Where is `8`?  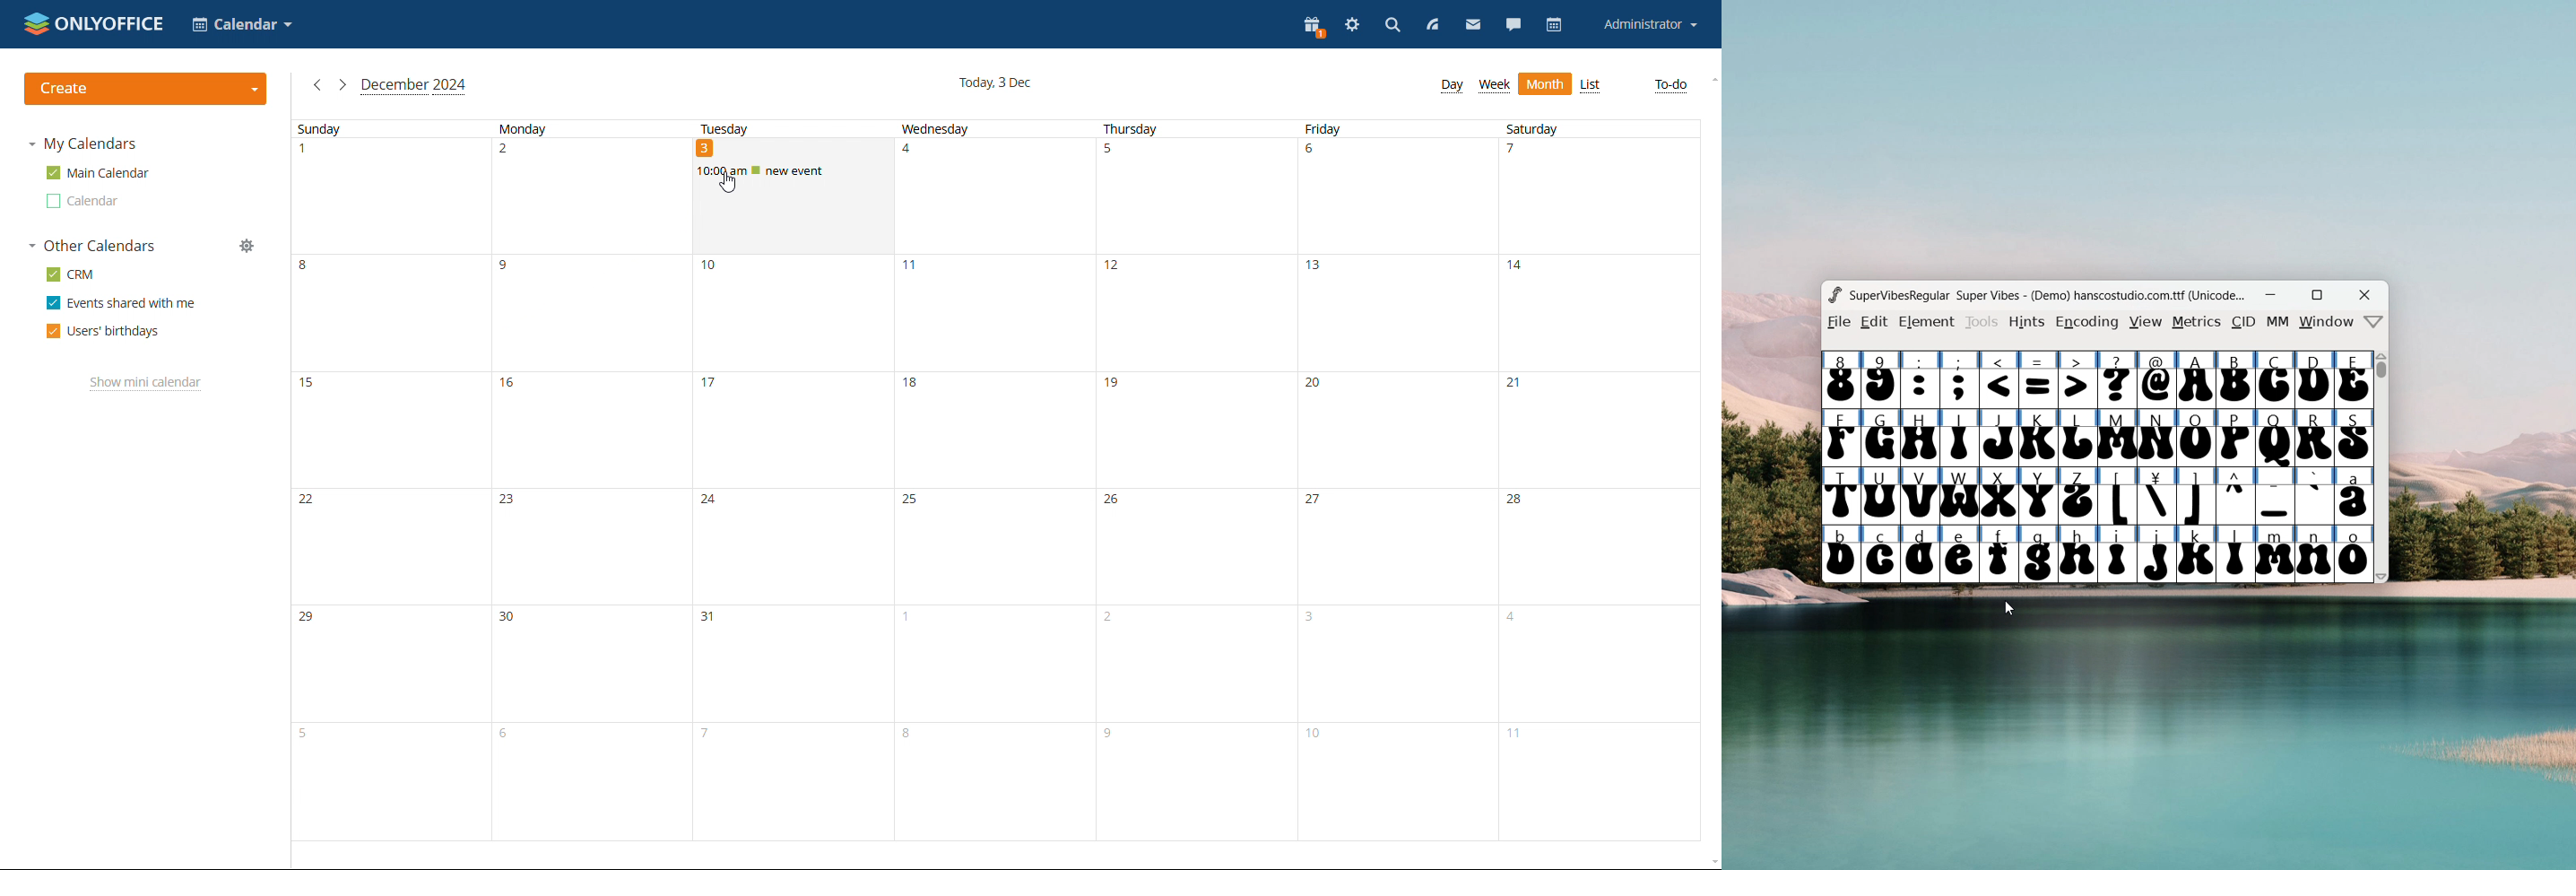 8 is located at coordinates (392, 312).